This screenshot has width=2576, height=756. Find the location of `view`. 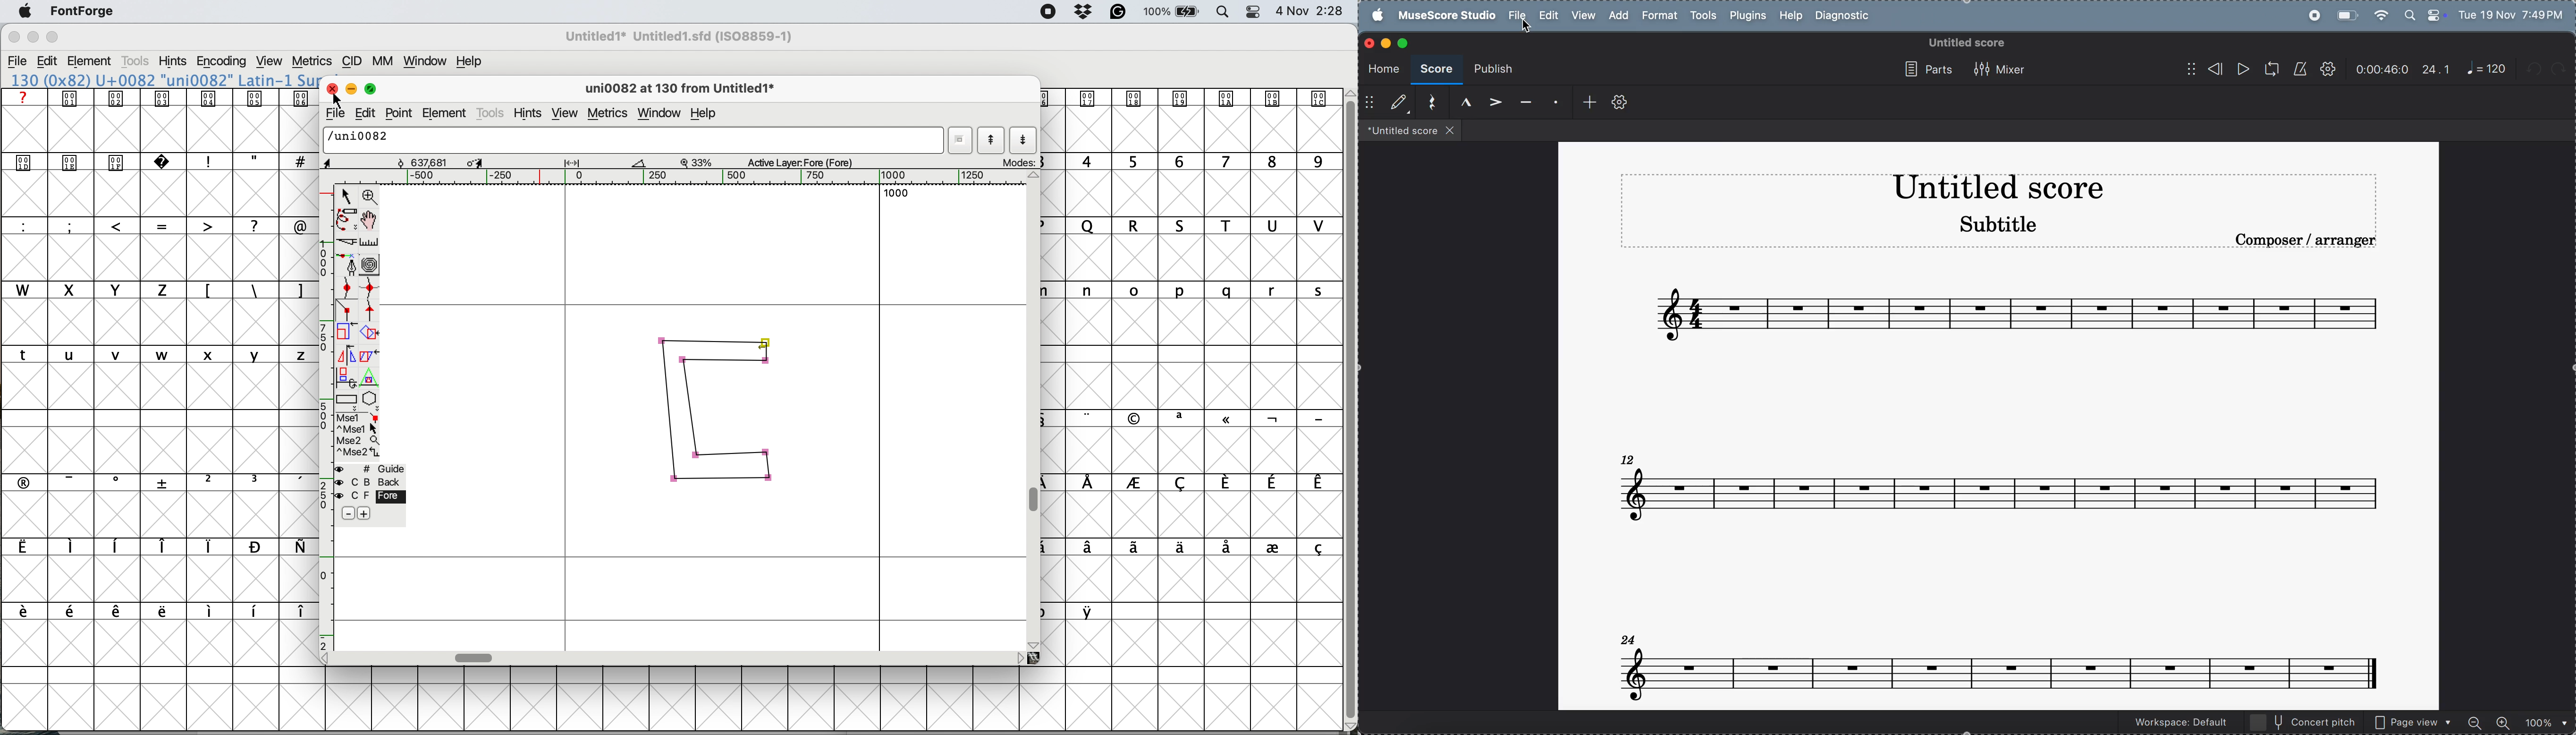

view is located at coordinates (1583, 16).